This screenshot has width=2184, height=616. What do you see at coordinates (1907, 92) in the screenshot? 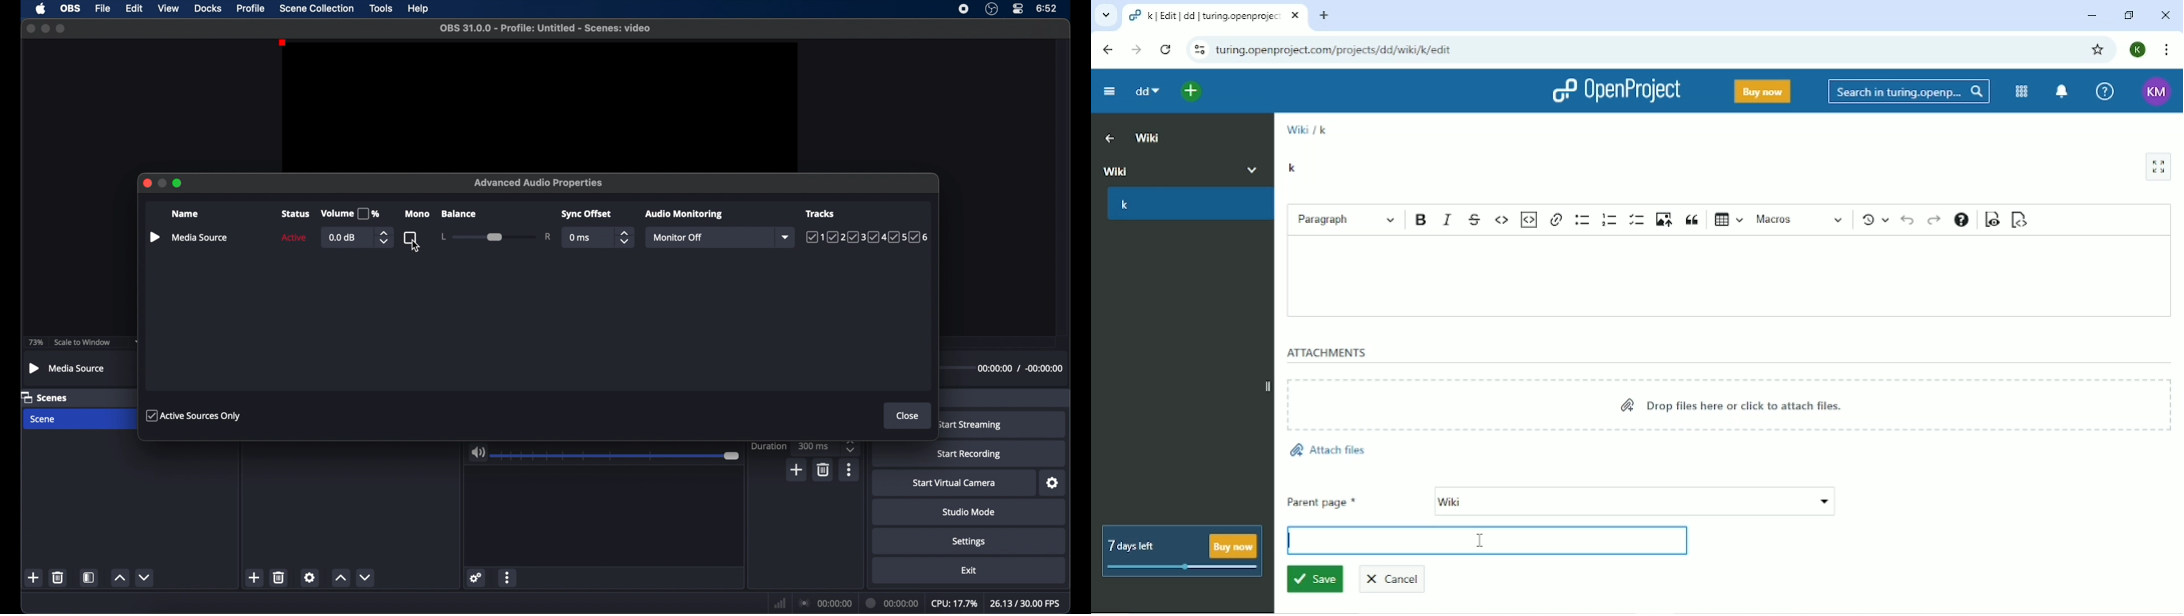
I see `Search in turing.openp` at bounding box center [1907, 92].